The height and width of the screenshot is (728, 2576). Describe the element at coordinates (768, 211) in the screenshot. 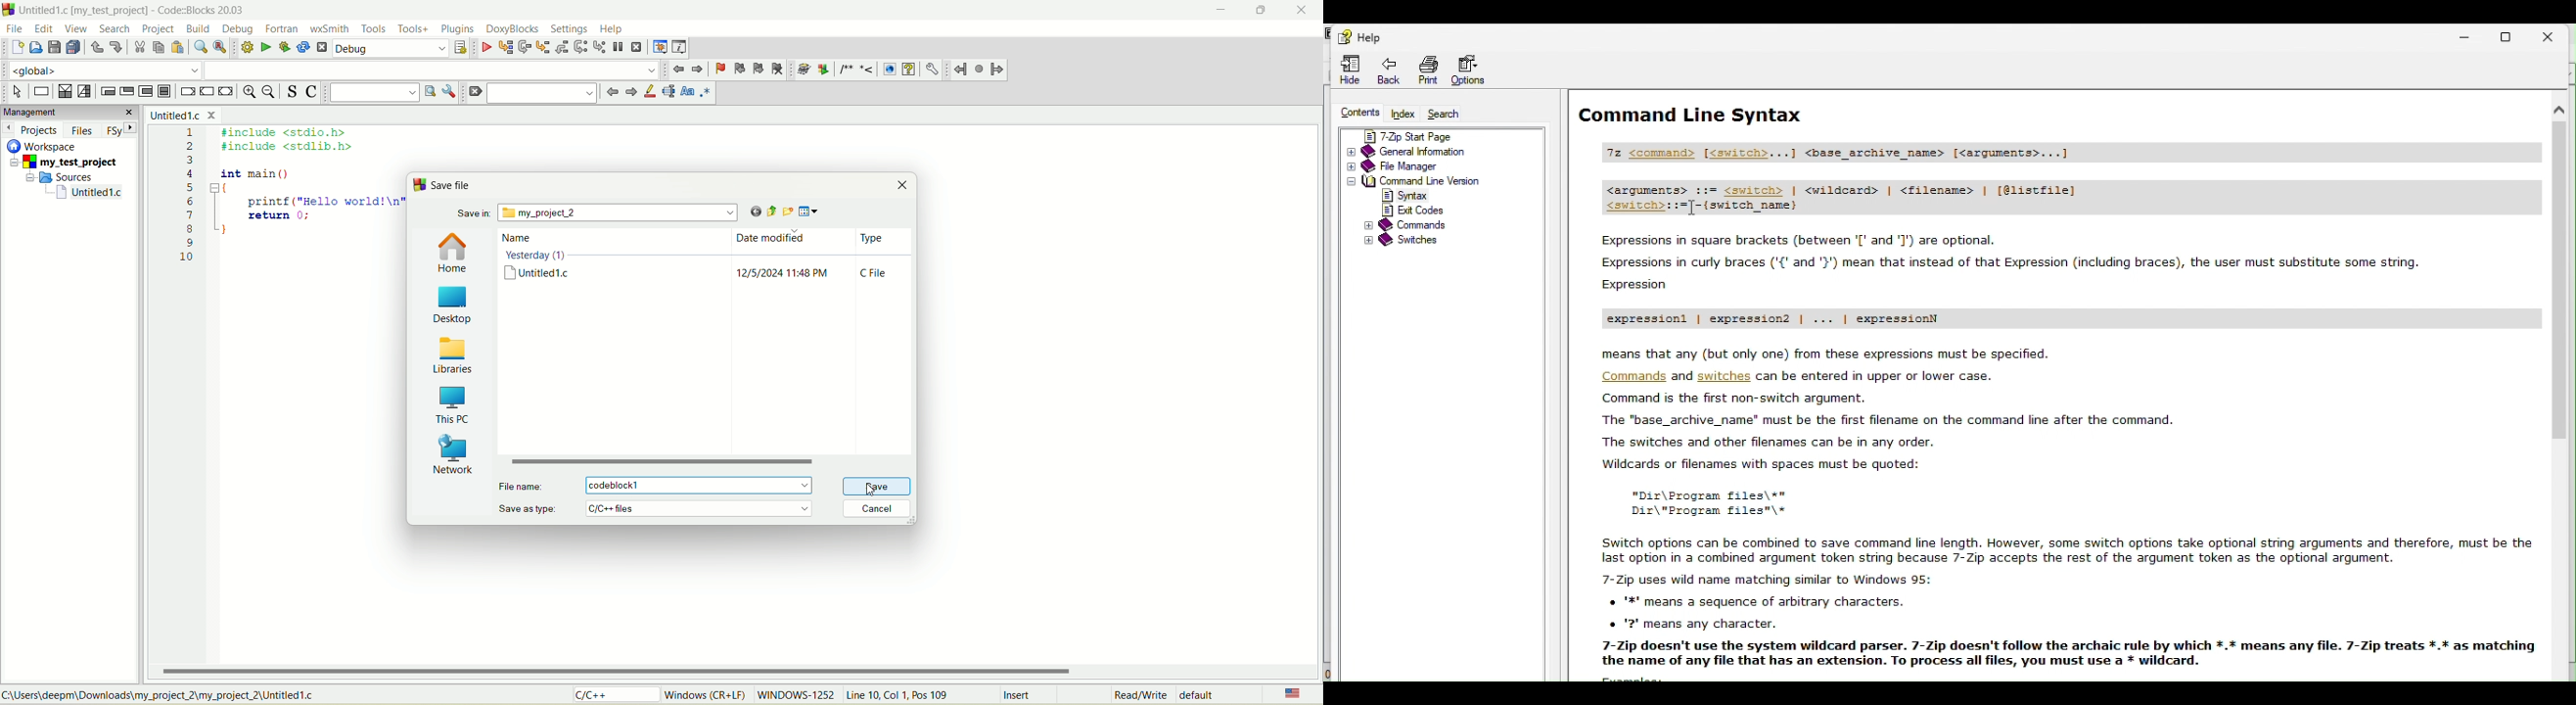

I see `up level` at that location.